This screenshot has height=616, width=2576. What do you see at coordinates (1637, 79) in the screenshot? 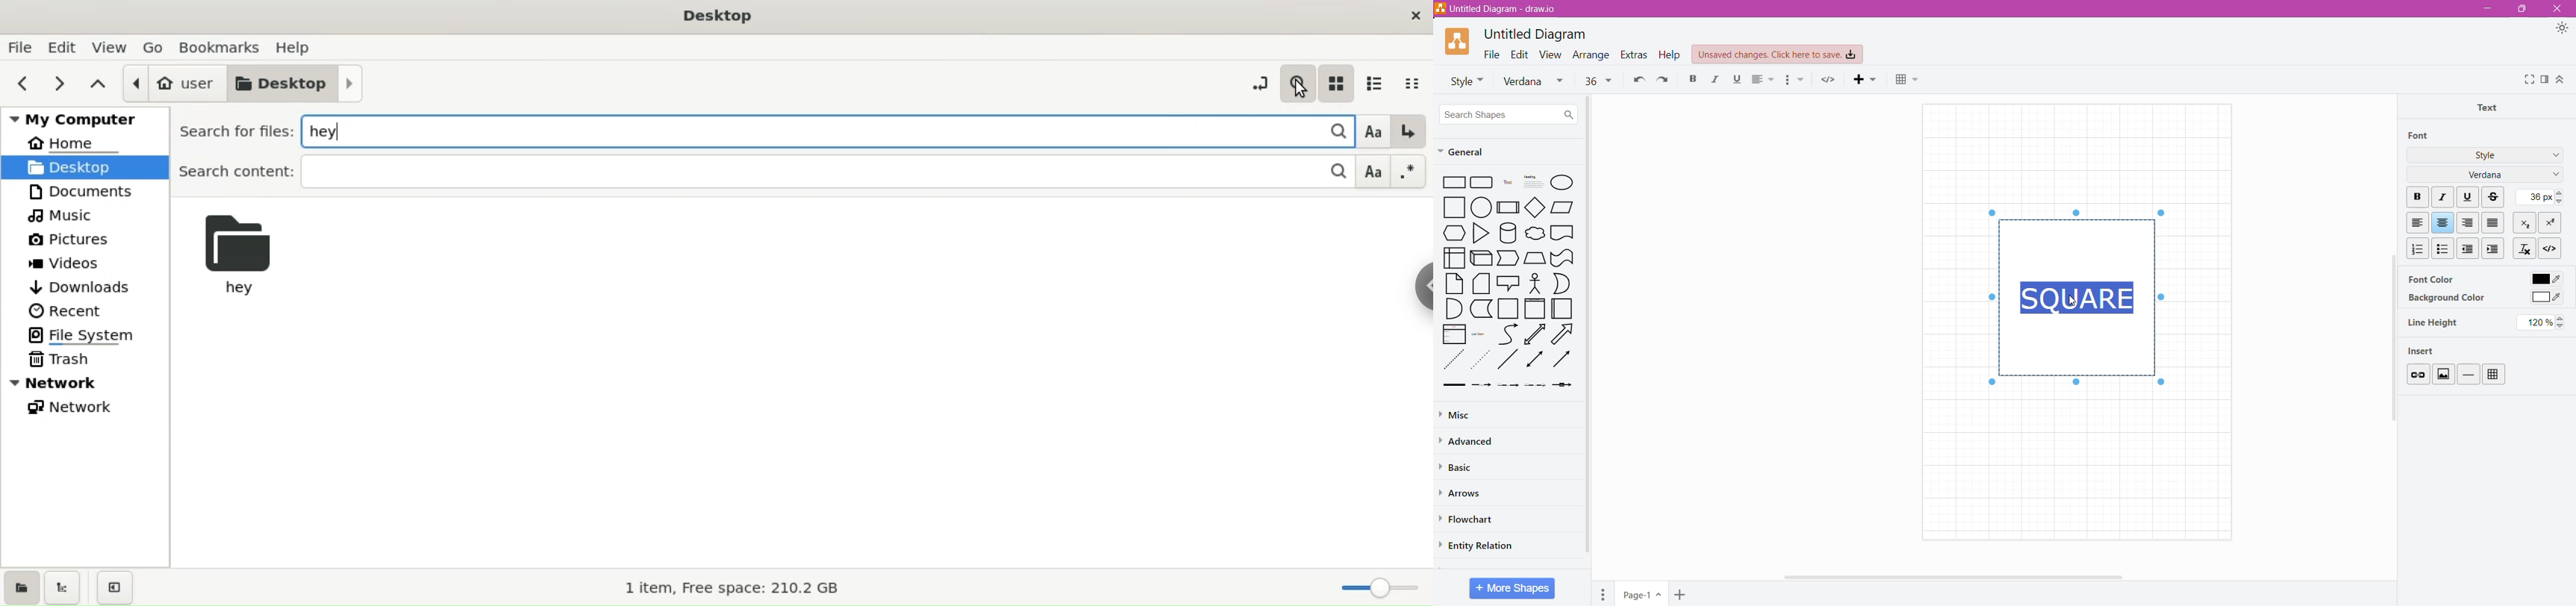
I see `Undo` at bounding box center [1637, 79].